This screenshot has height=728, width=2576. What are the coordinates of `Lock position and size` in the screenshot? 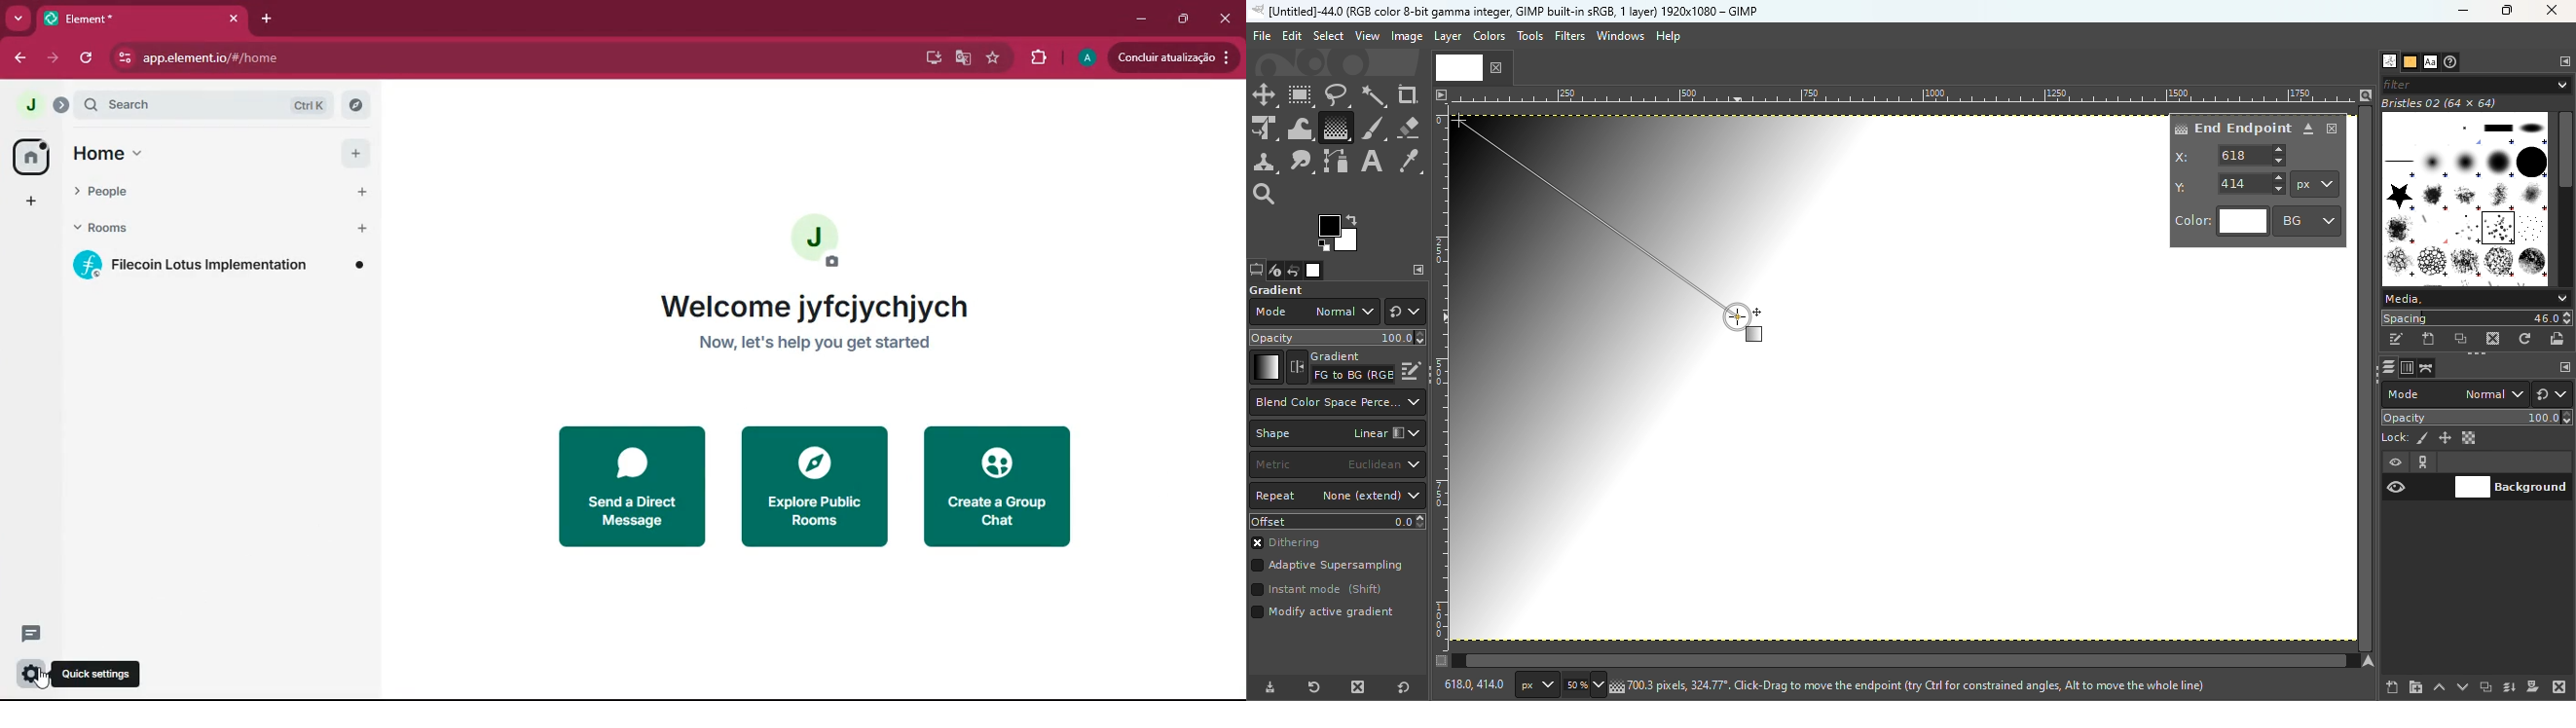 It's located at (2444, 437).